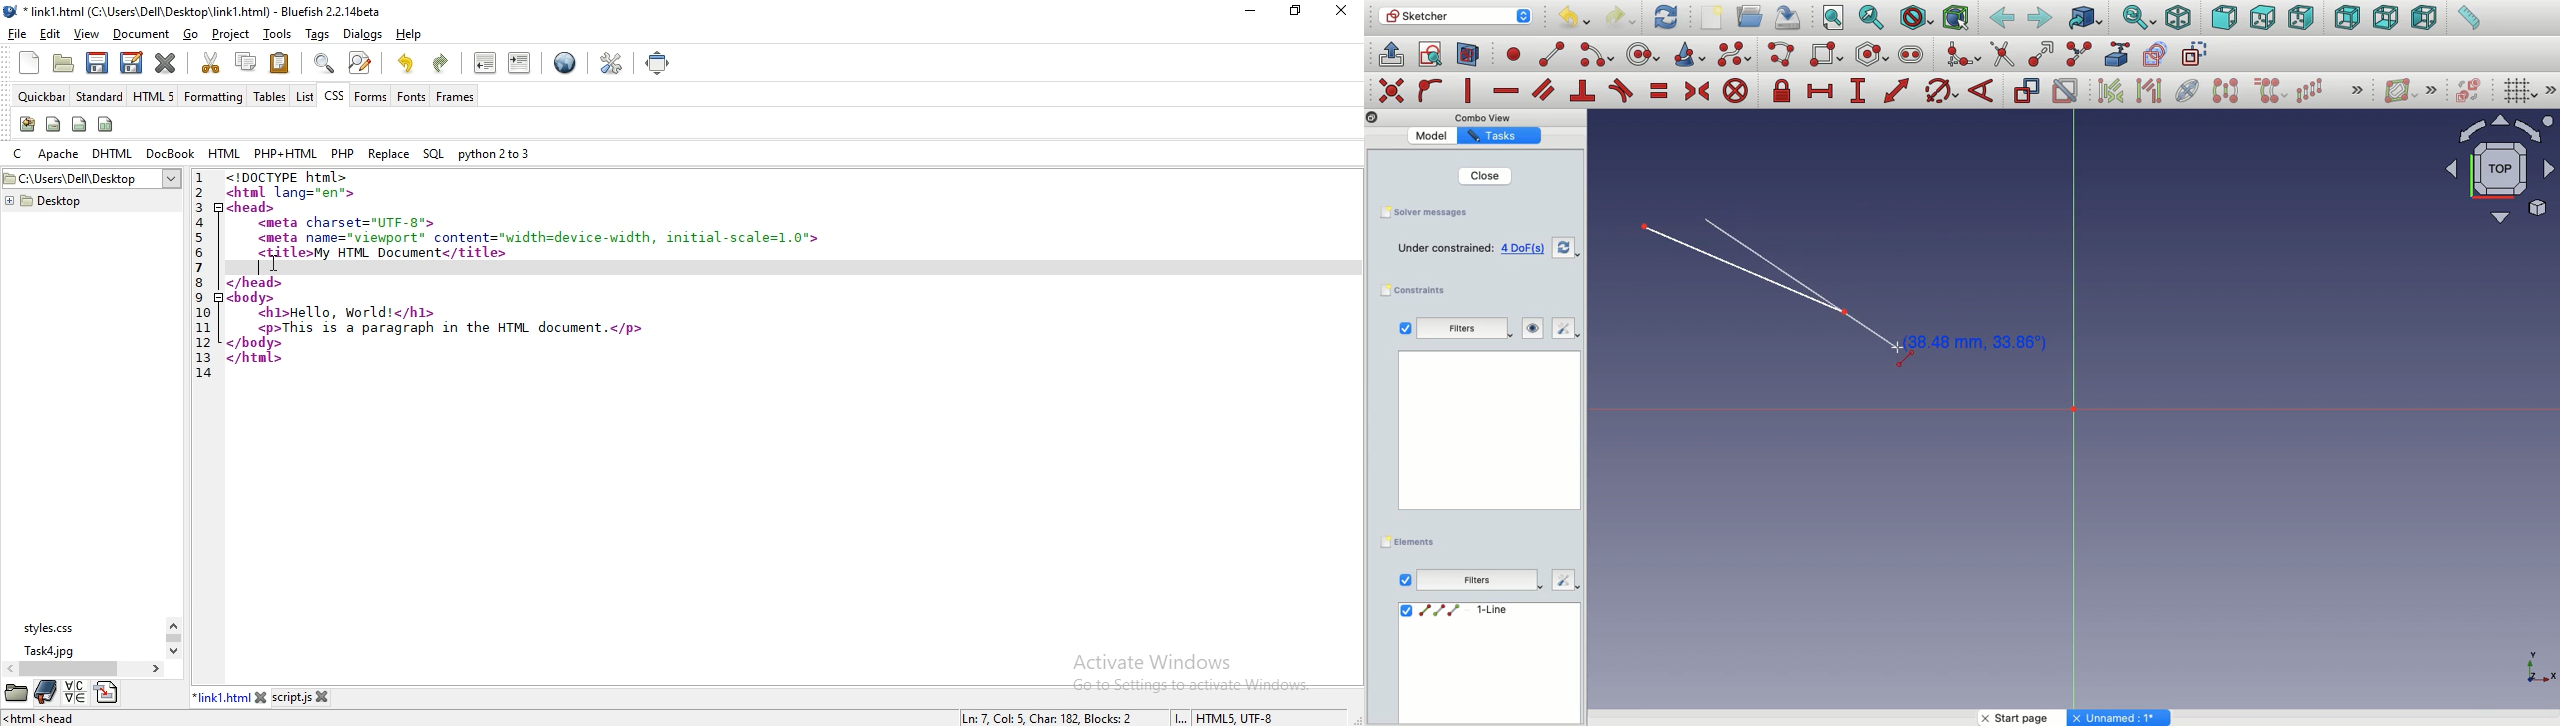 The image size is (2576, 728). What do you see at coordinates (199, 253) in the screenshot?
I see `6` at bounding box center [199, 253].